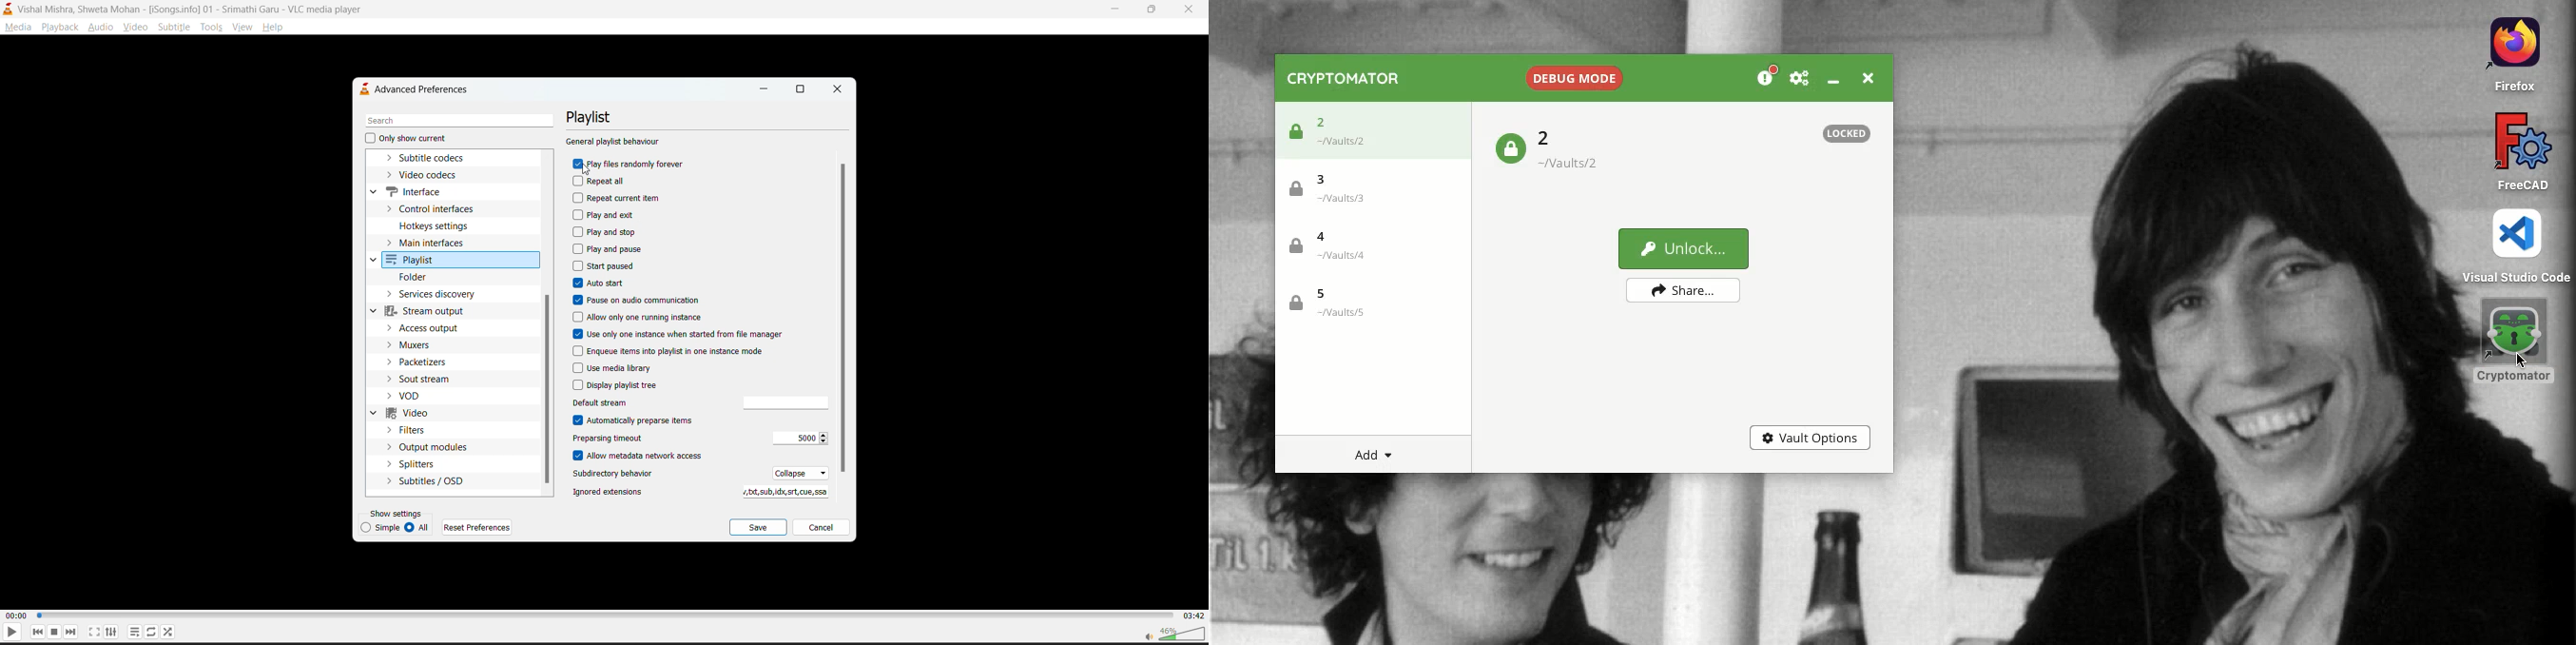  Describe the element at coordinates (410, 346) in the screenshot. I see `muxers` at that location.